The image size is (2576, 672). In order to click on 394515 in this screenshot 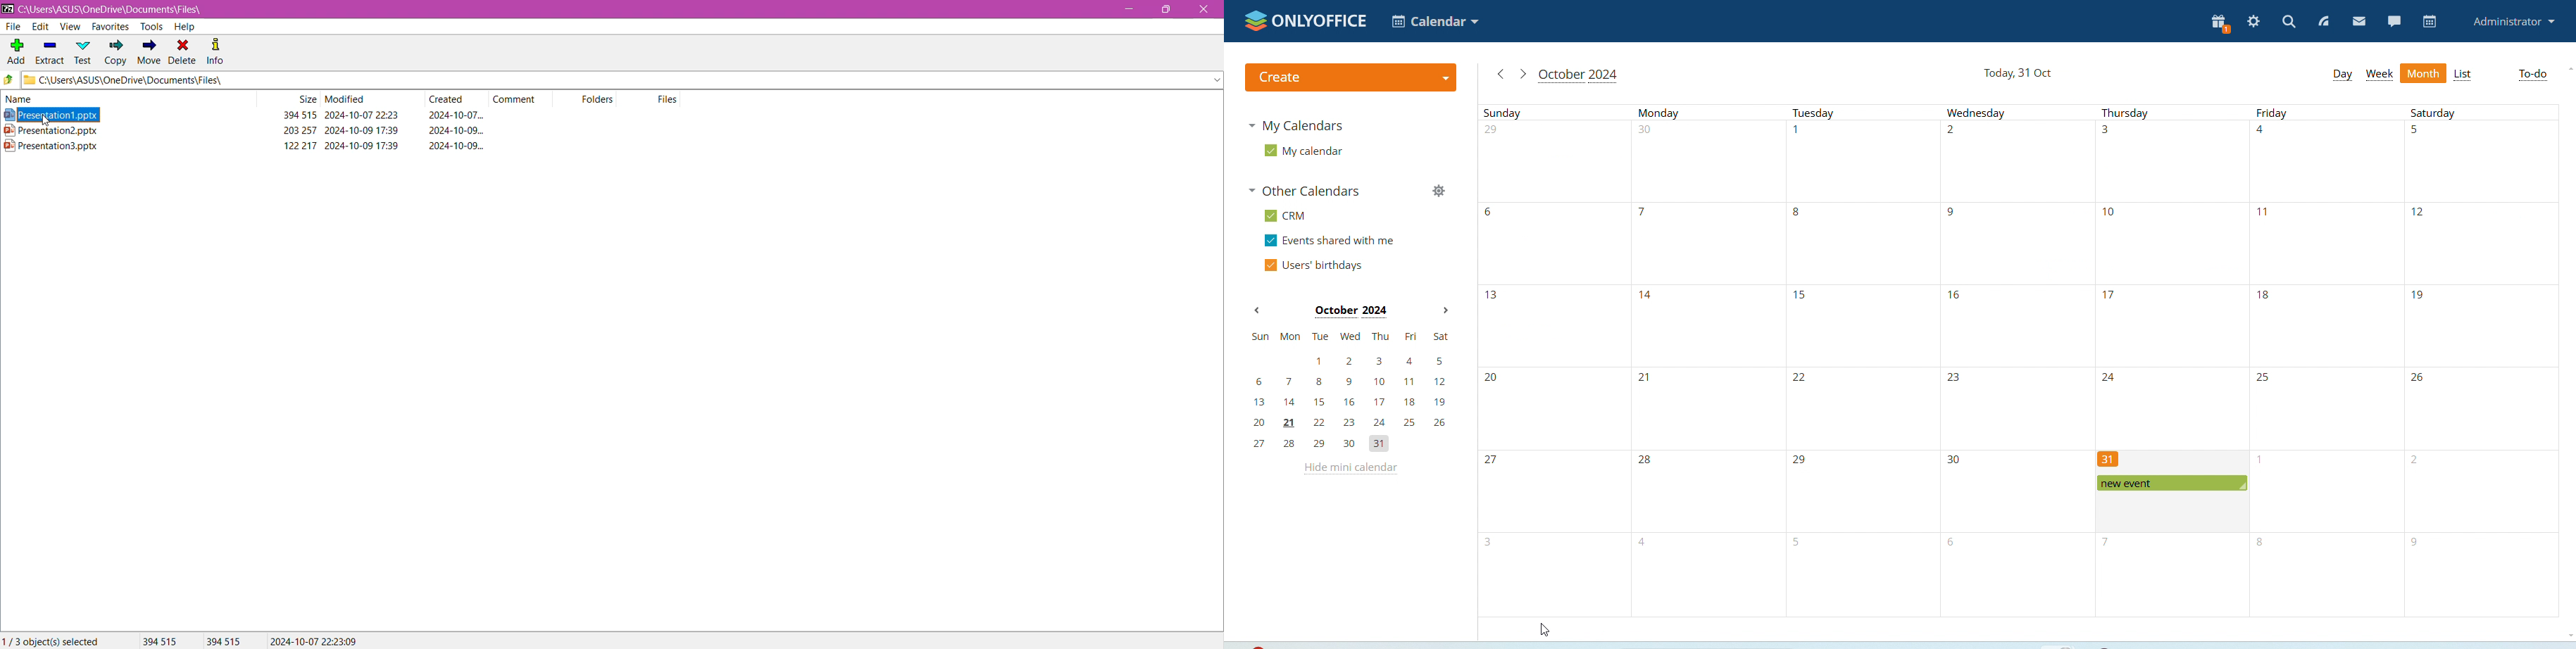, I will do `click(224, 641)`.